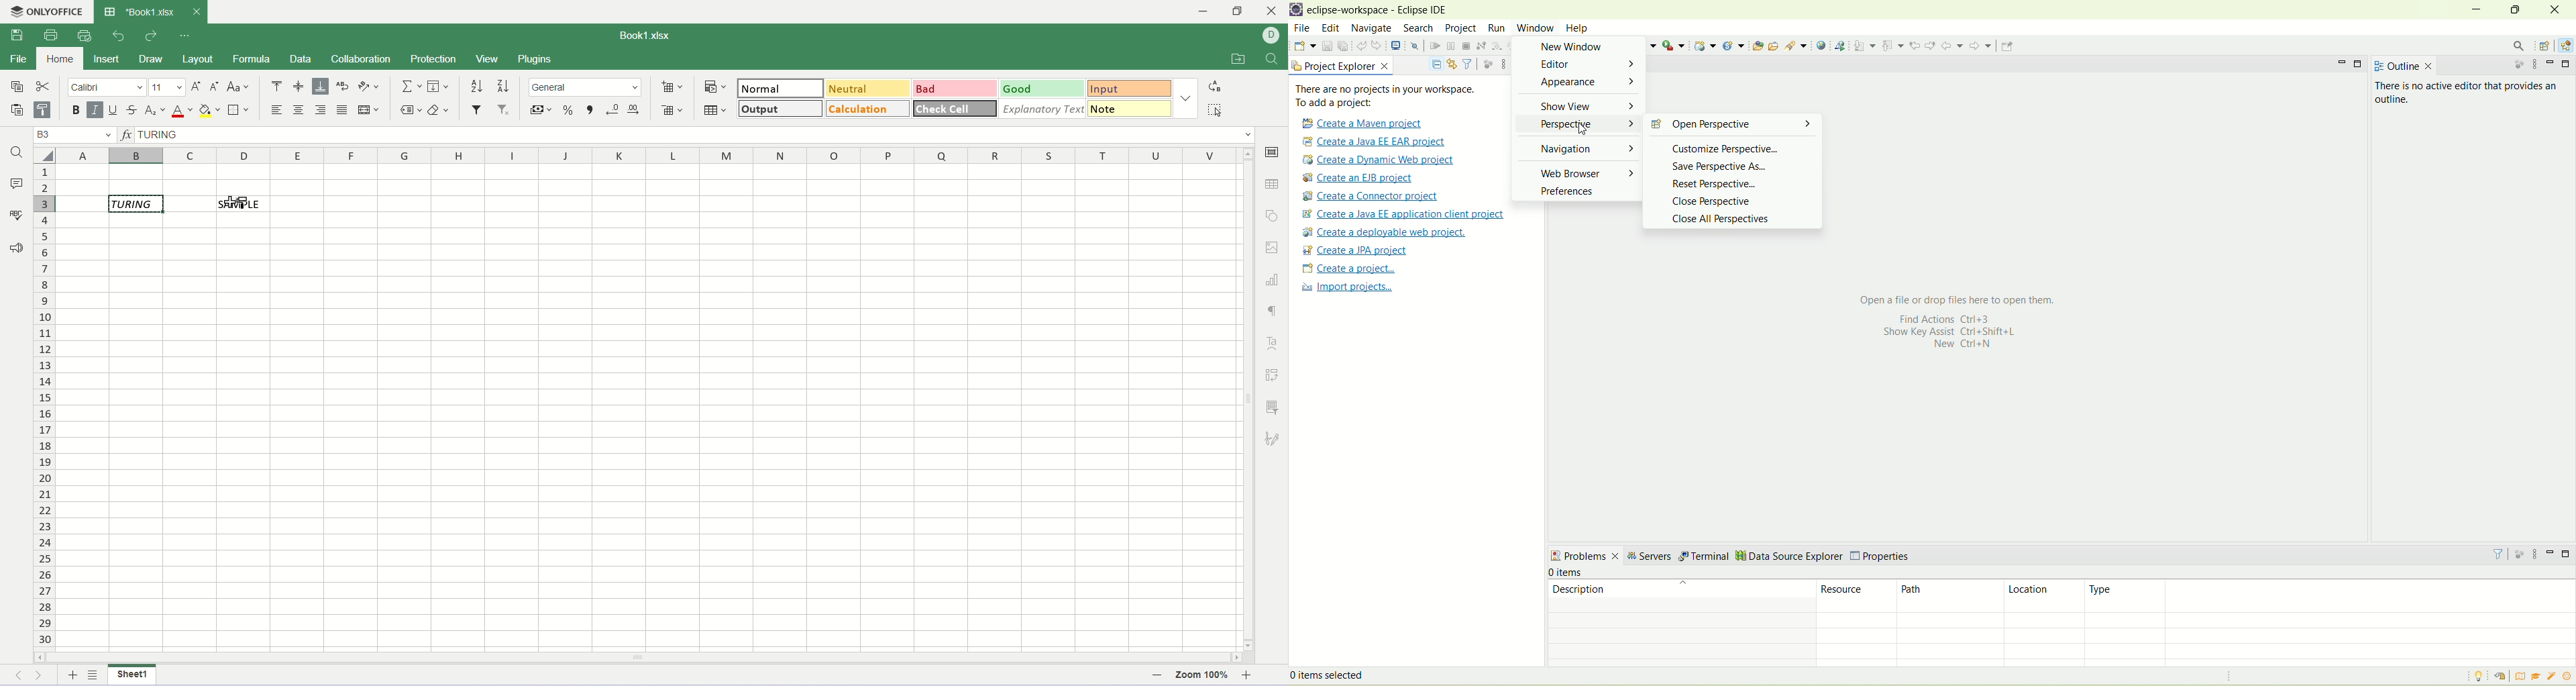 The height and width of the screenshot is (700, 2576). Describe the element at coordinates (1275, 375) in the screenshot. I see `pivot settings` at that location.